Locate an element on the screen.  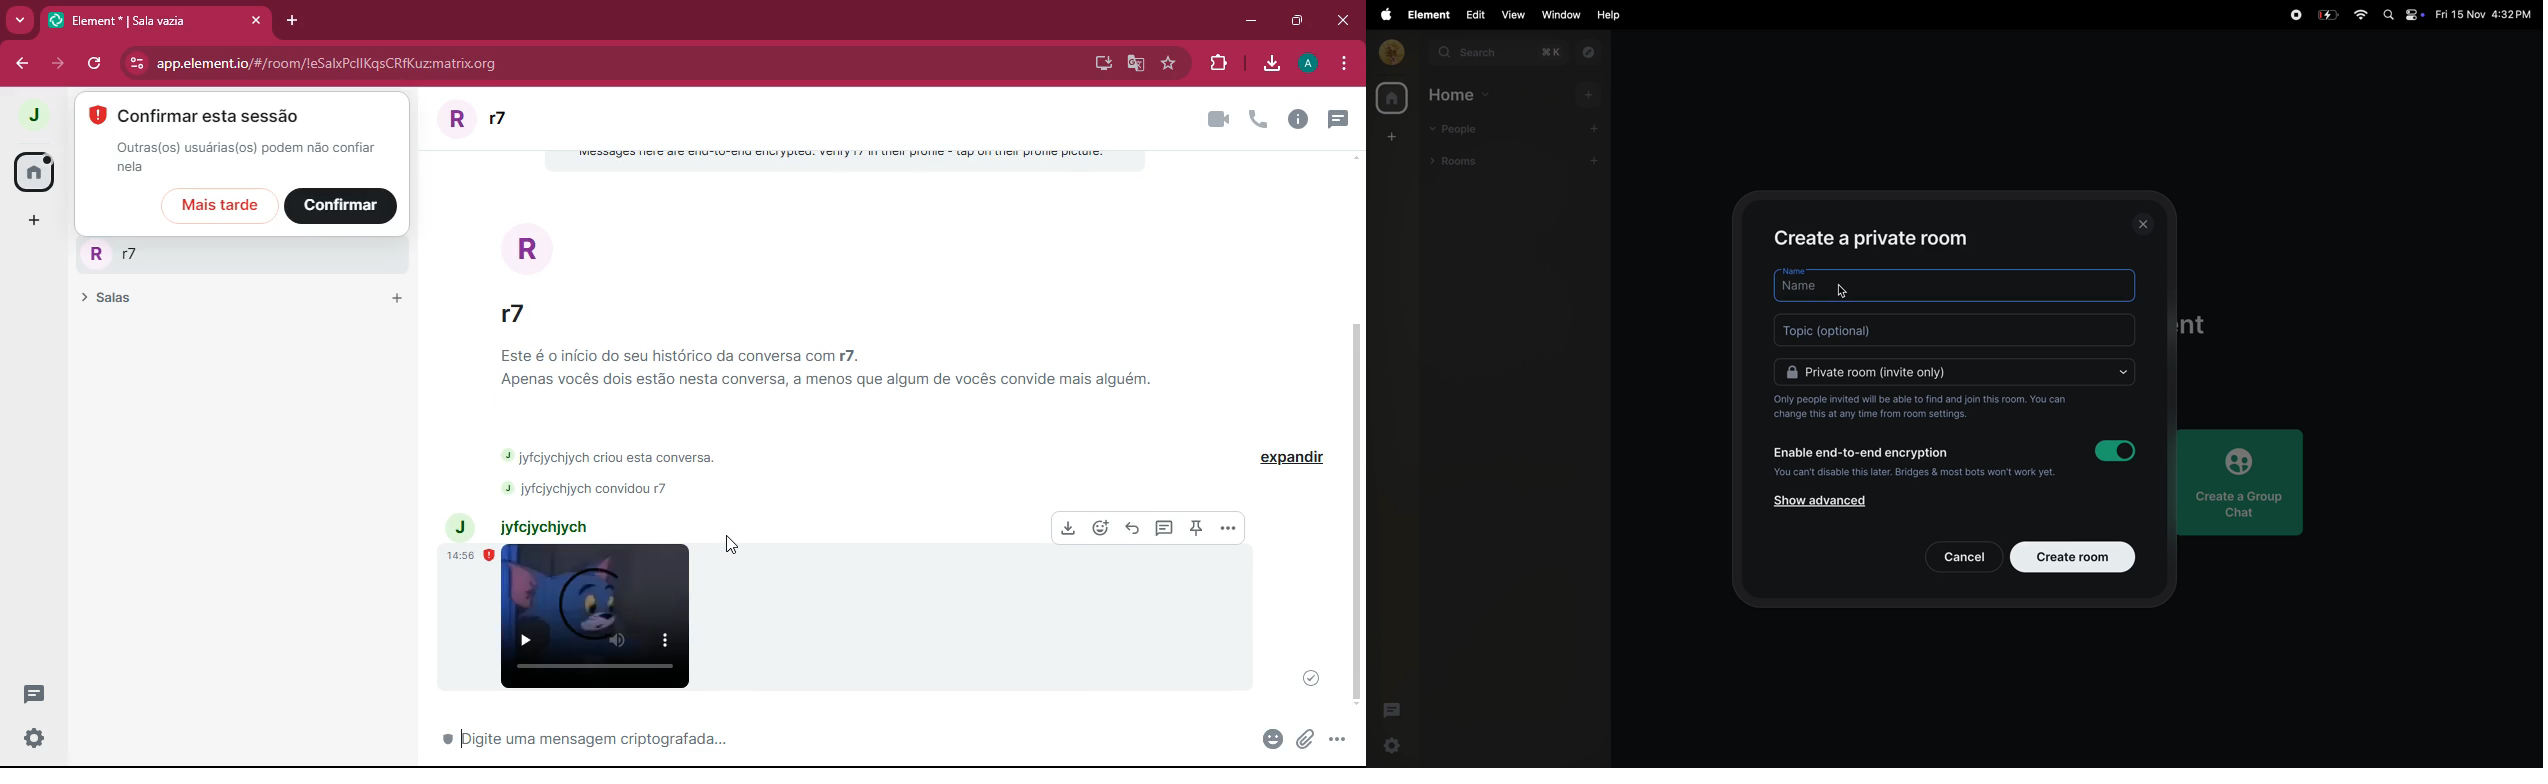
explore is located at coordinates (1590, 53).